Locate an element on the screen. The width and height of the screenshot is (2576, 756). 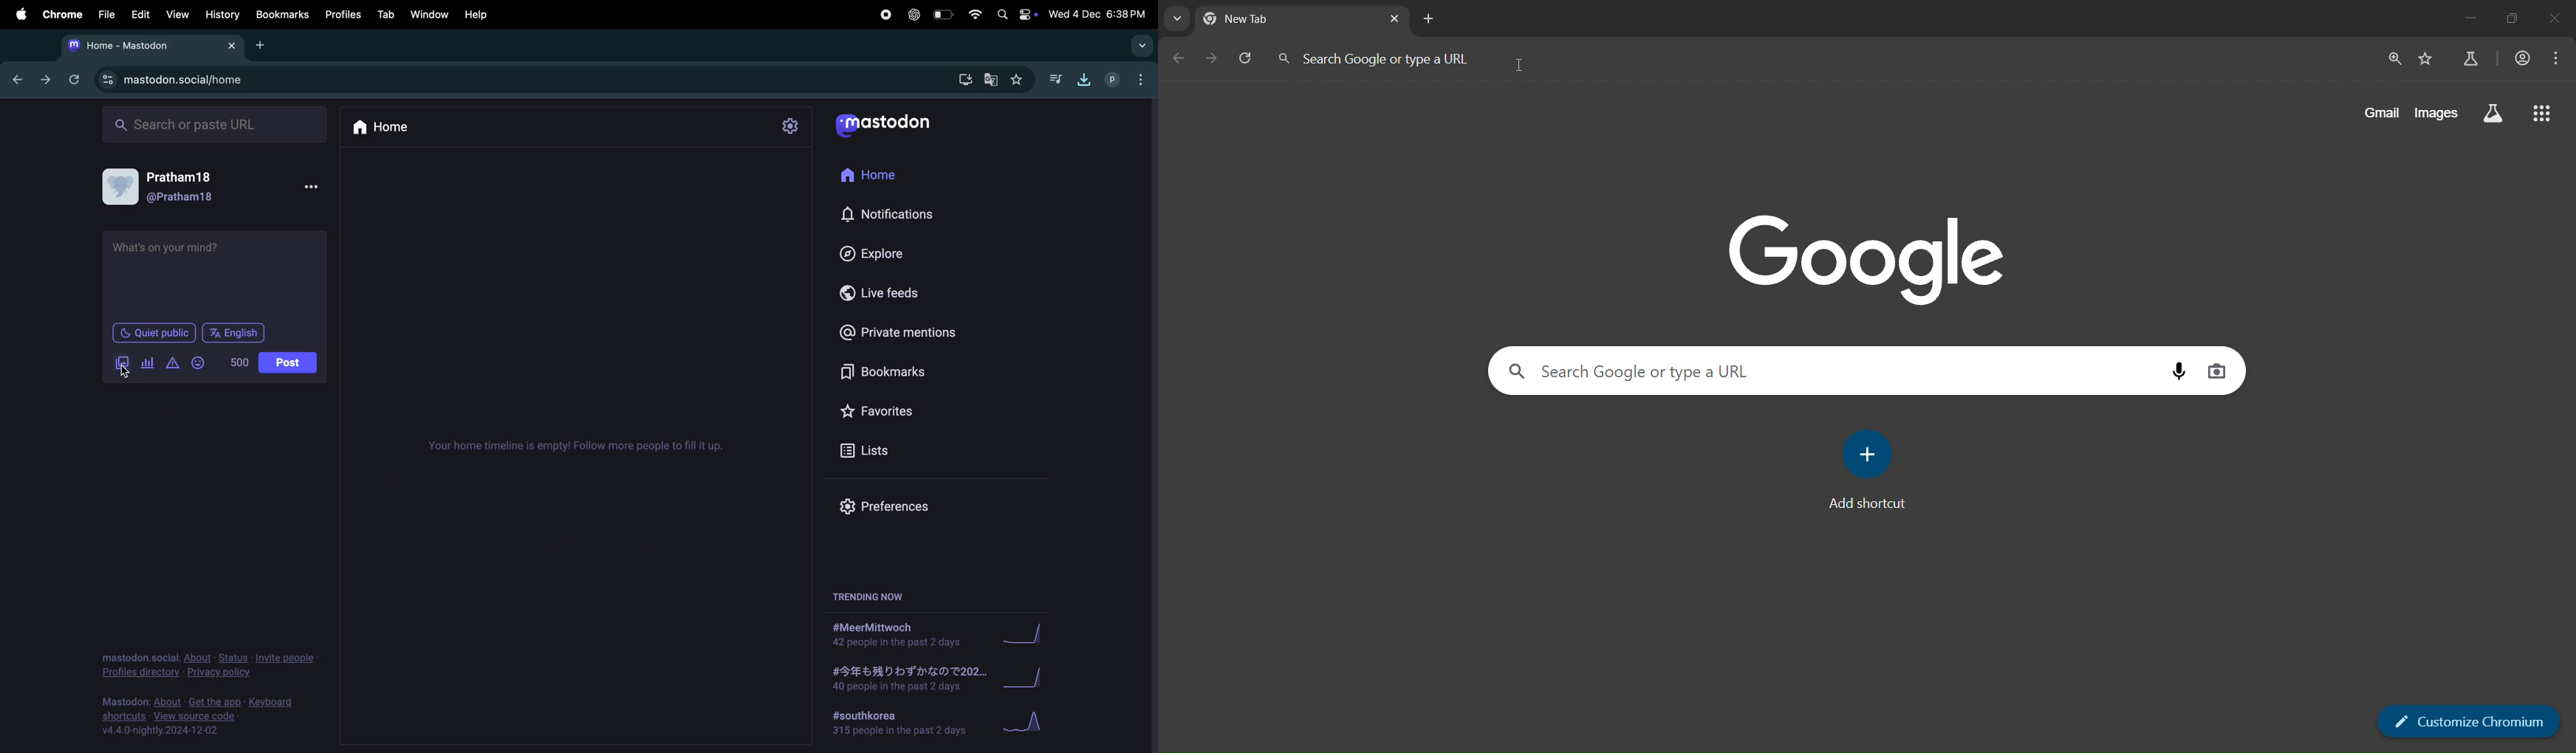
userprofile is located at coordinates (1129, 80).